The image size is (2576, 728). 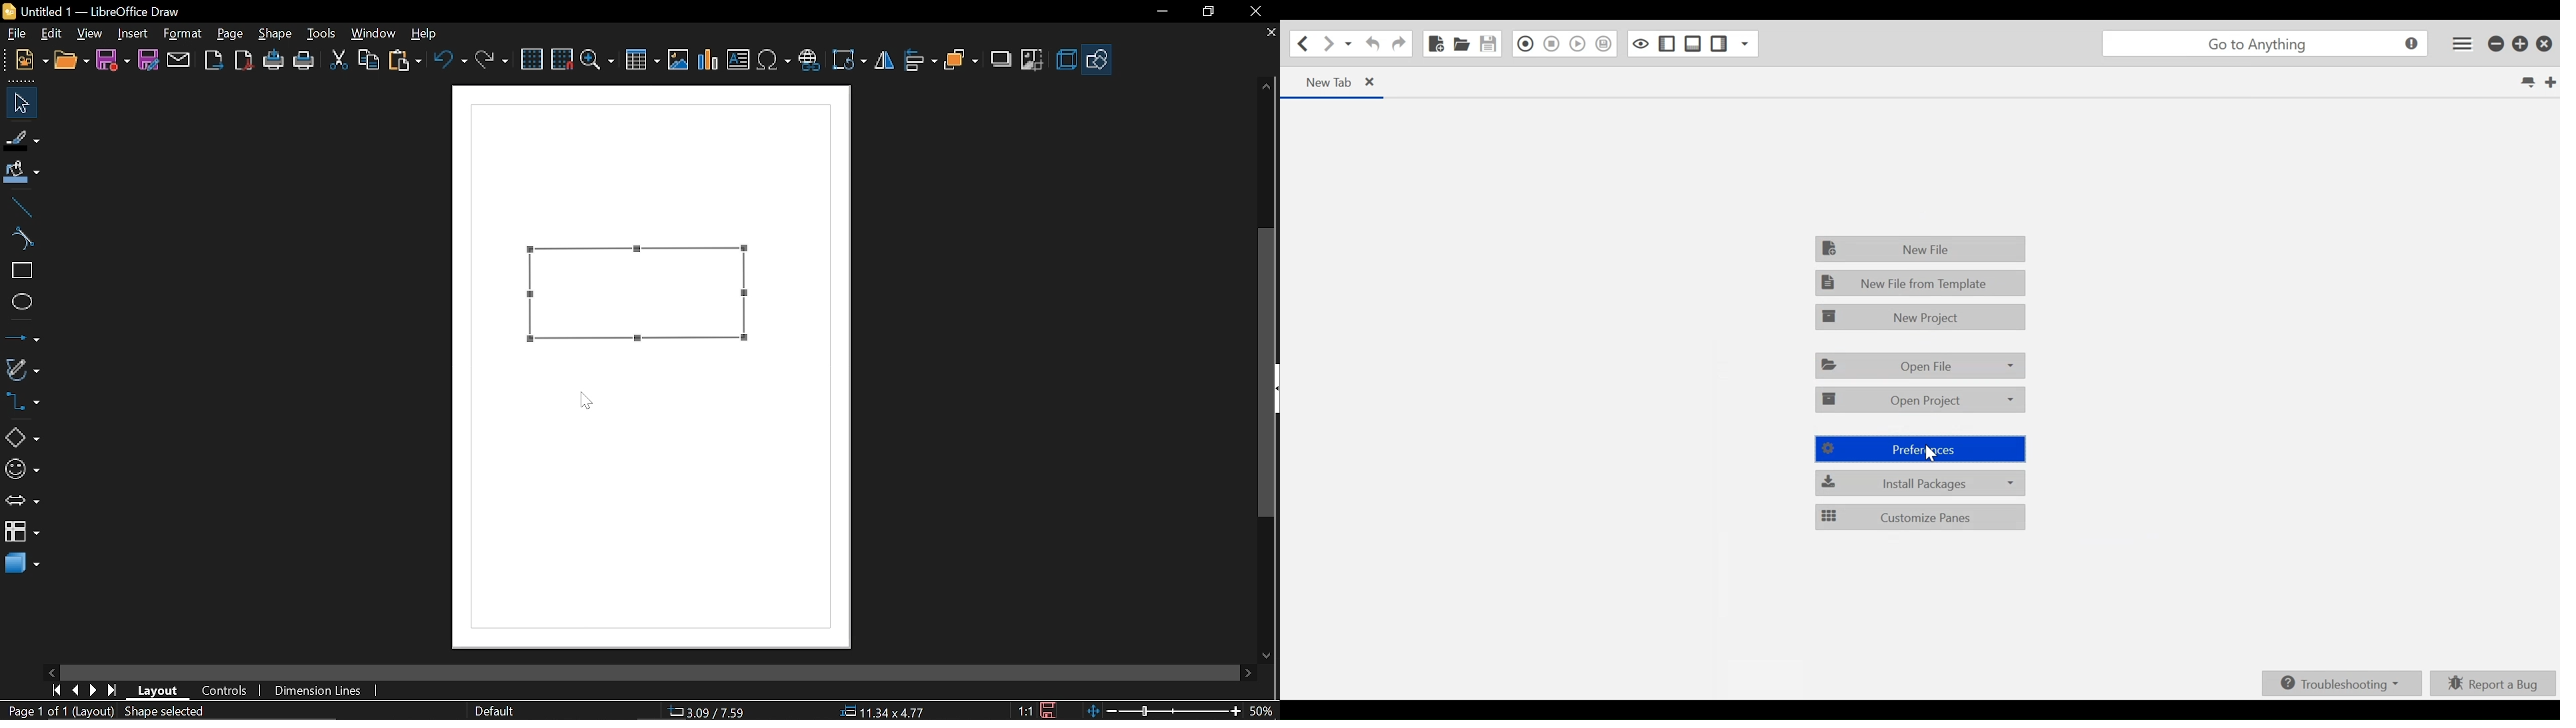 What do you see at coordinates (491, 62) in the screenshot?
I see `redo` at bounding box center [491, 62].